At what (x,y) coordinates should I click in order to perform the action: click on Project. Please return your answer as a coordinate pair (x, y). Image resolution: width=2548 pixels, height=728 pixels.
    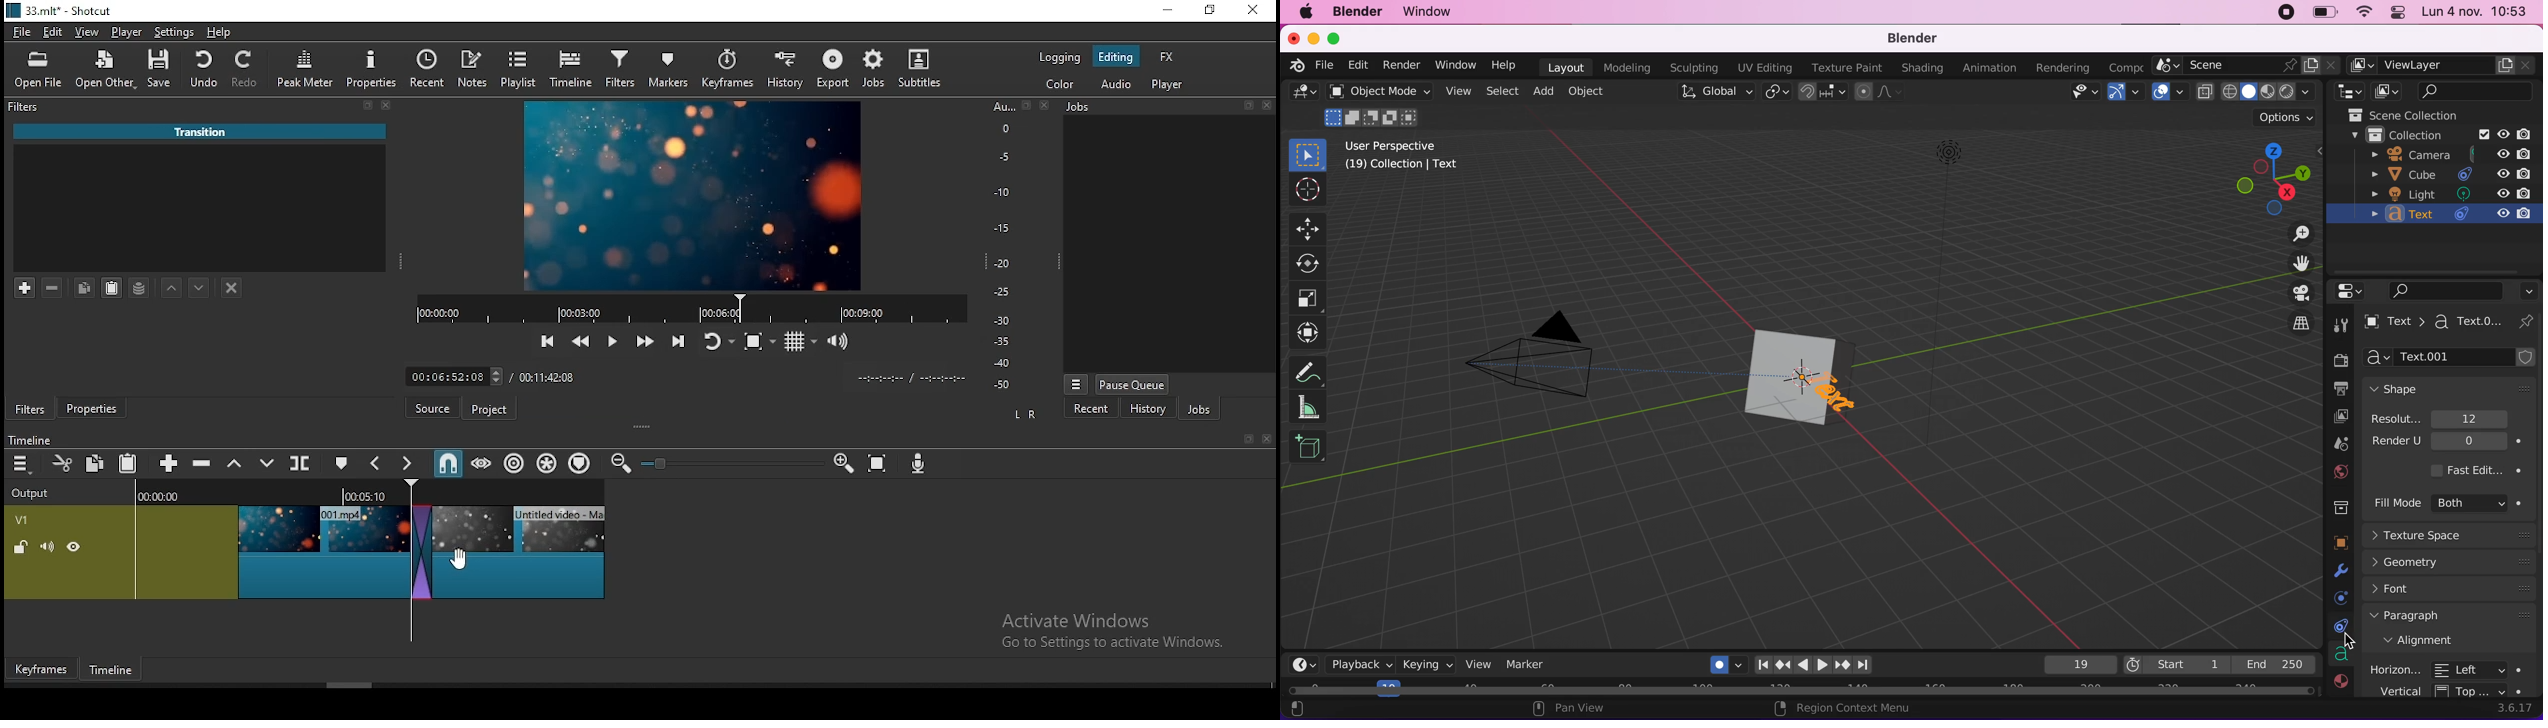
    Looking at the image, I should click on (489, 407).